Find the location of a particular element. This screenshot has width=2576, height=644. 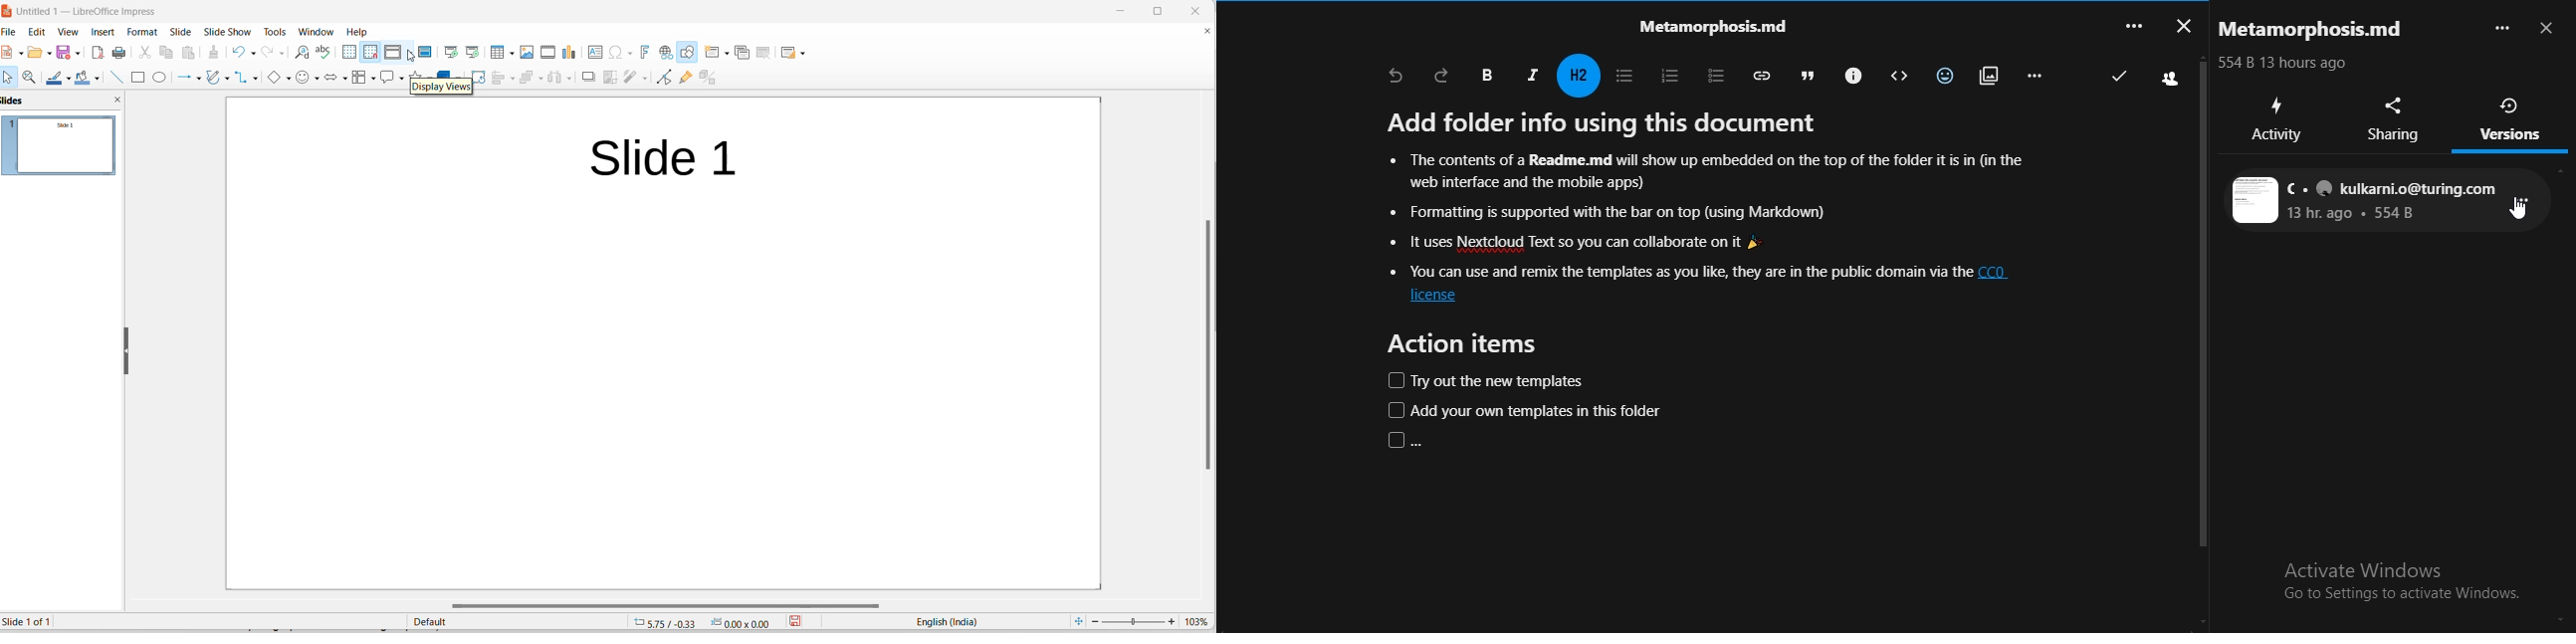

window is located at coordinates (316, 31).